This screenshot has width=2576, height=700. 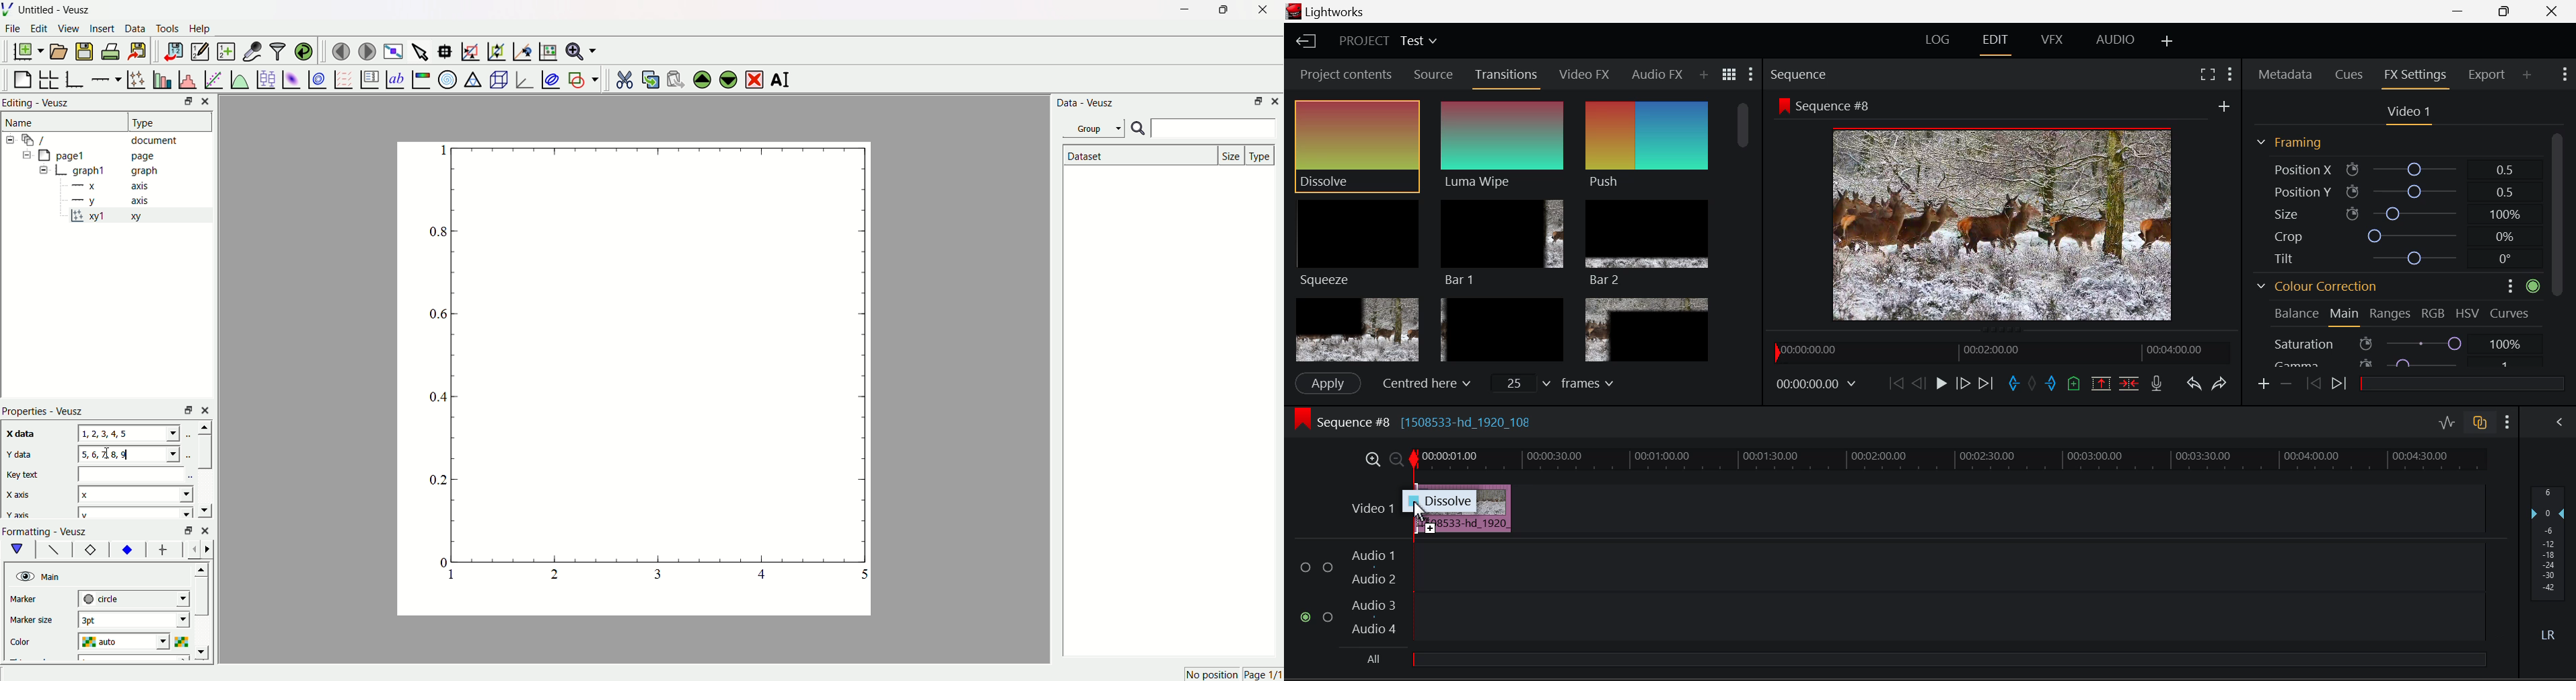 What do you see at coordinates (1421, 517) in the screenshot?
I see `DRAG_TO Cursor Position` at bounding box center [1421, 517].